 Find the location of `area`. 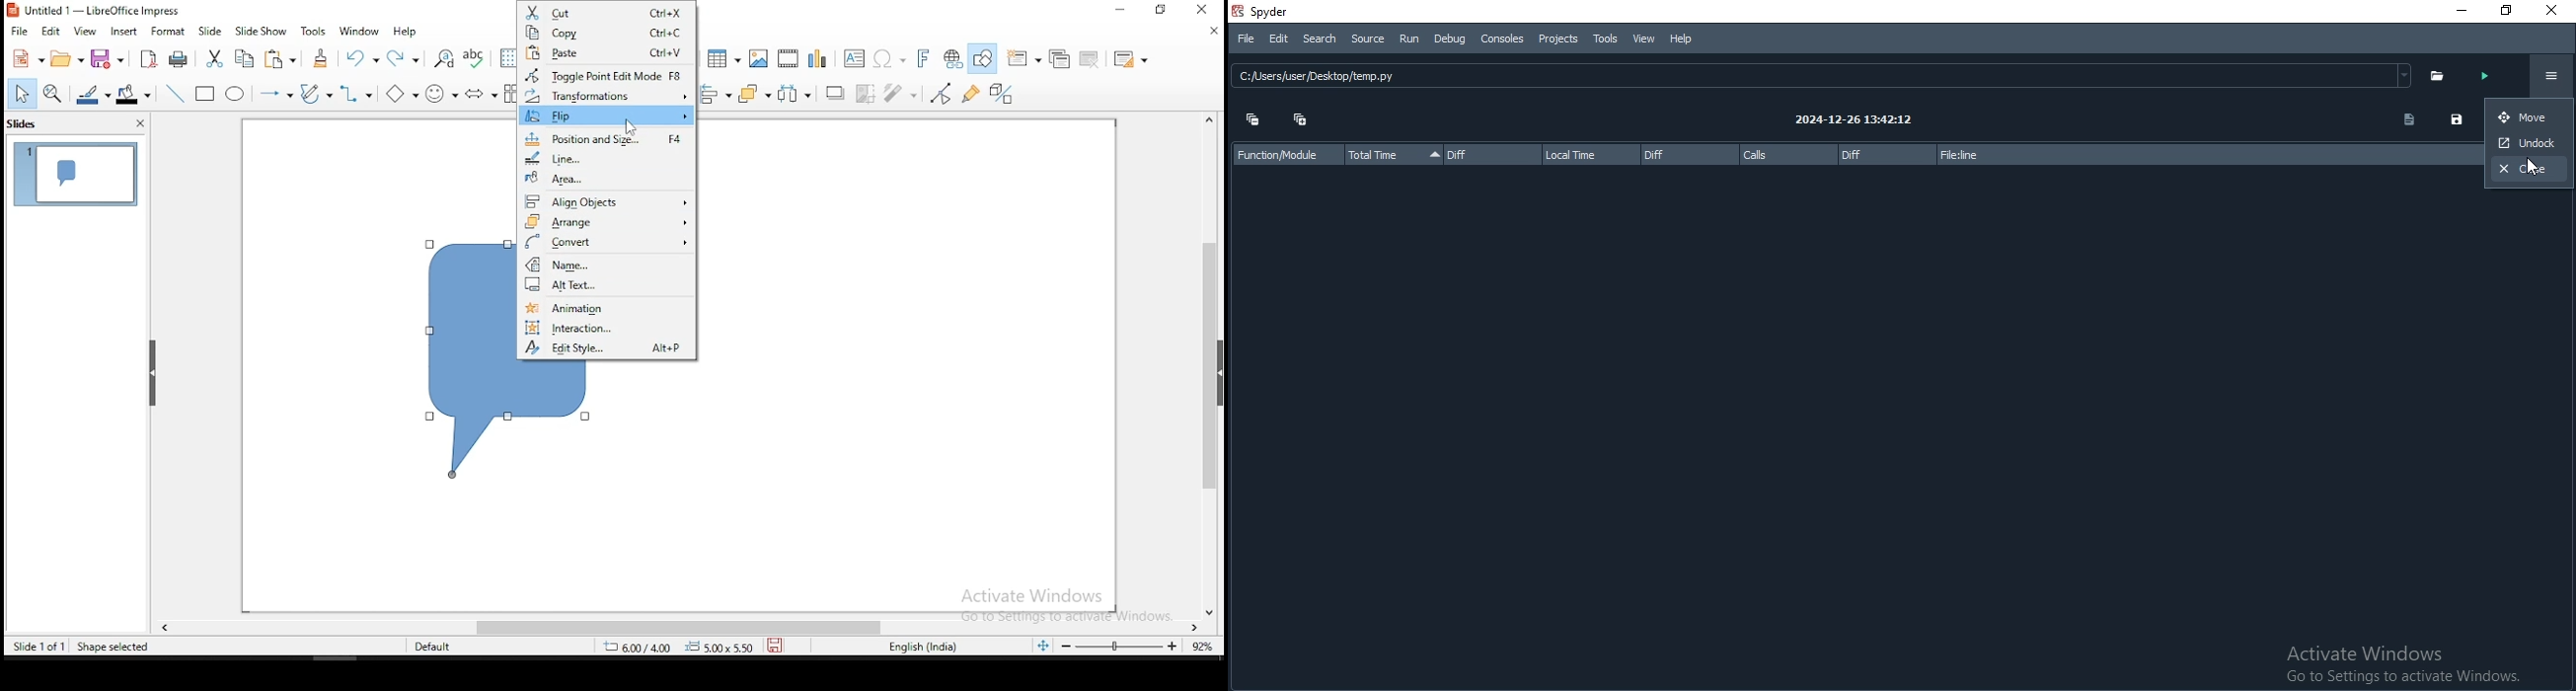

area is located at coordinates (606, 180).